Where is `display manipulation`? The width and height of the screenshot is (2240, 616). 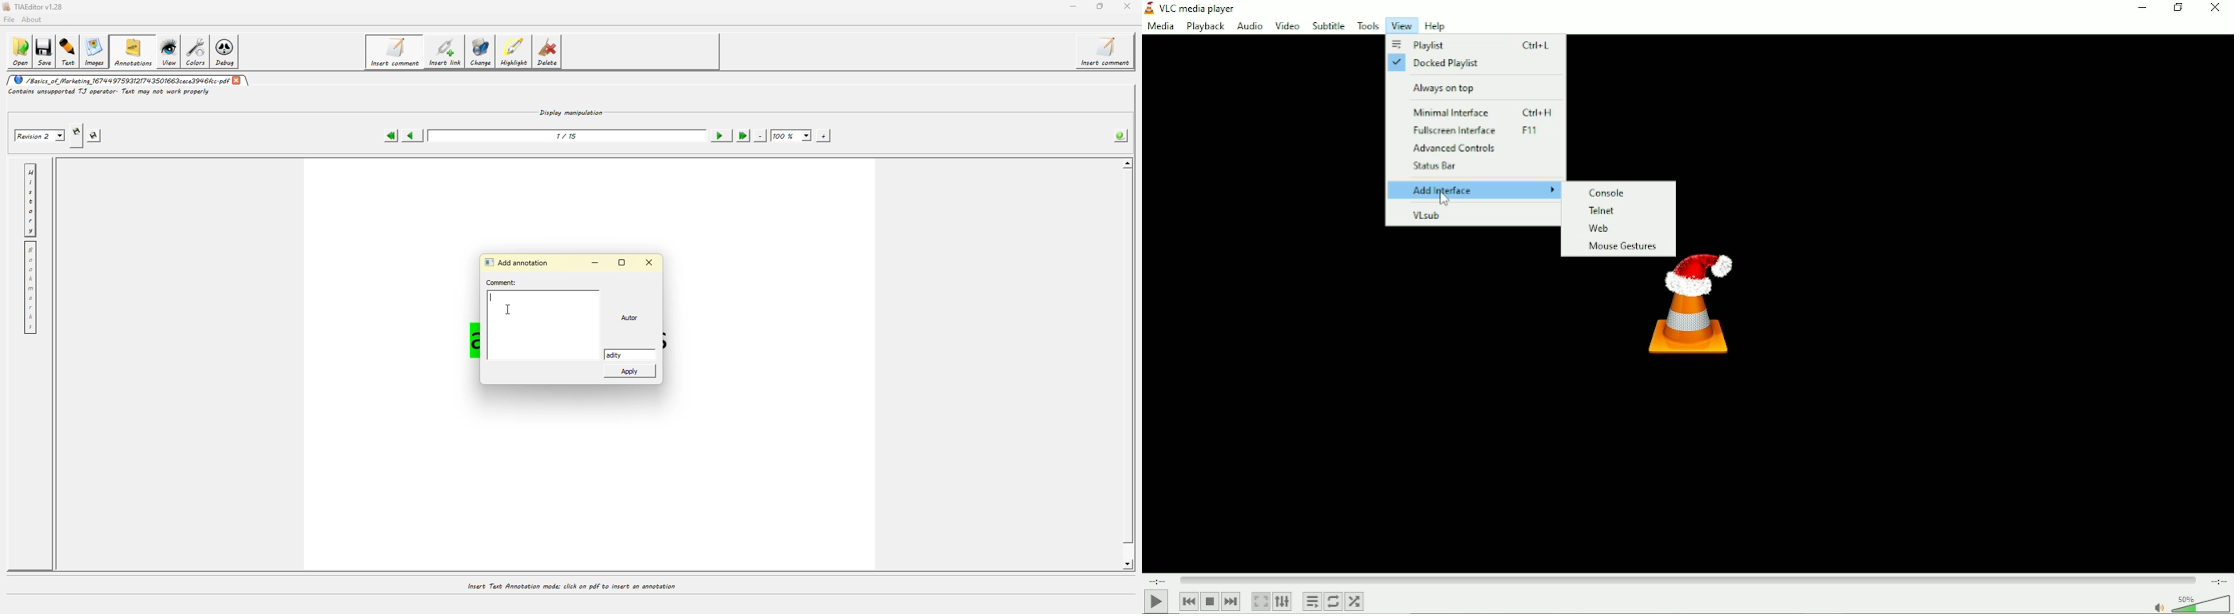 display manipulation is located at coordinates (572, 111).